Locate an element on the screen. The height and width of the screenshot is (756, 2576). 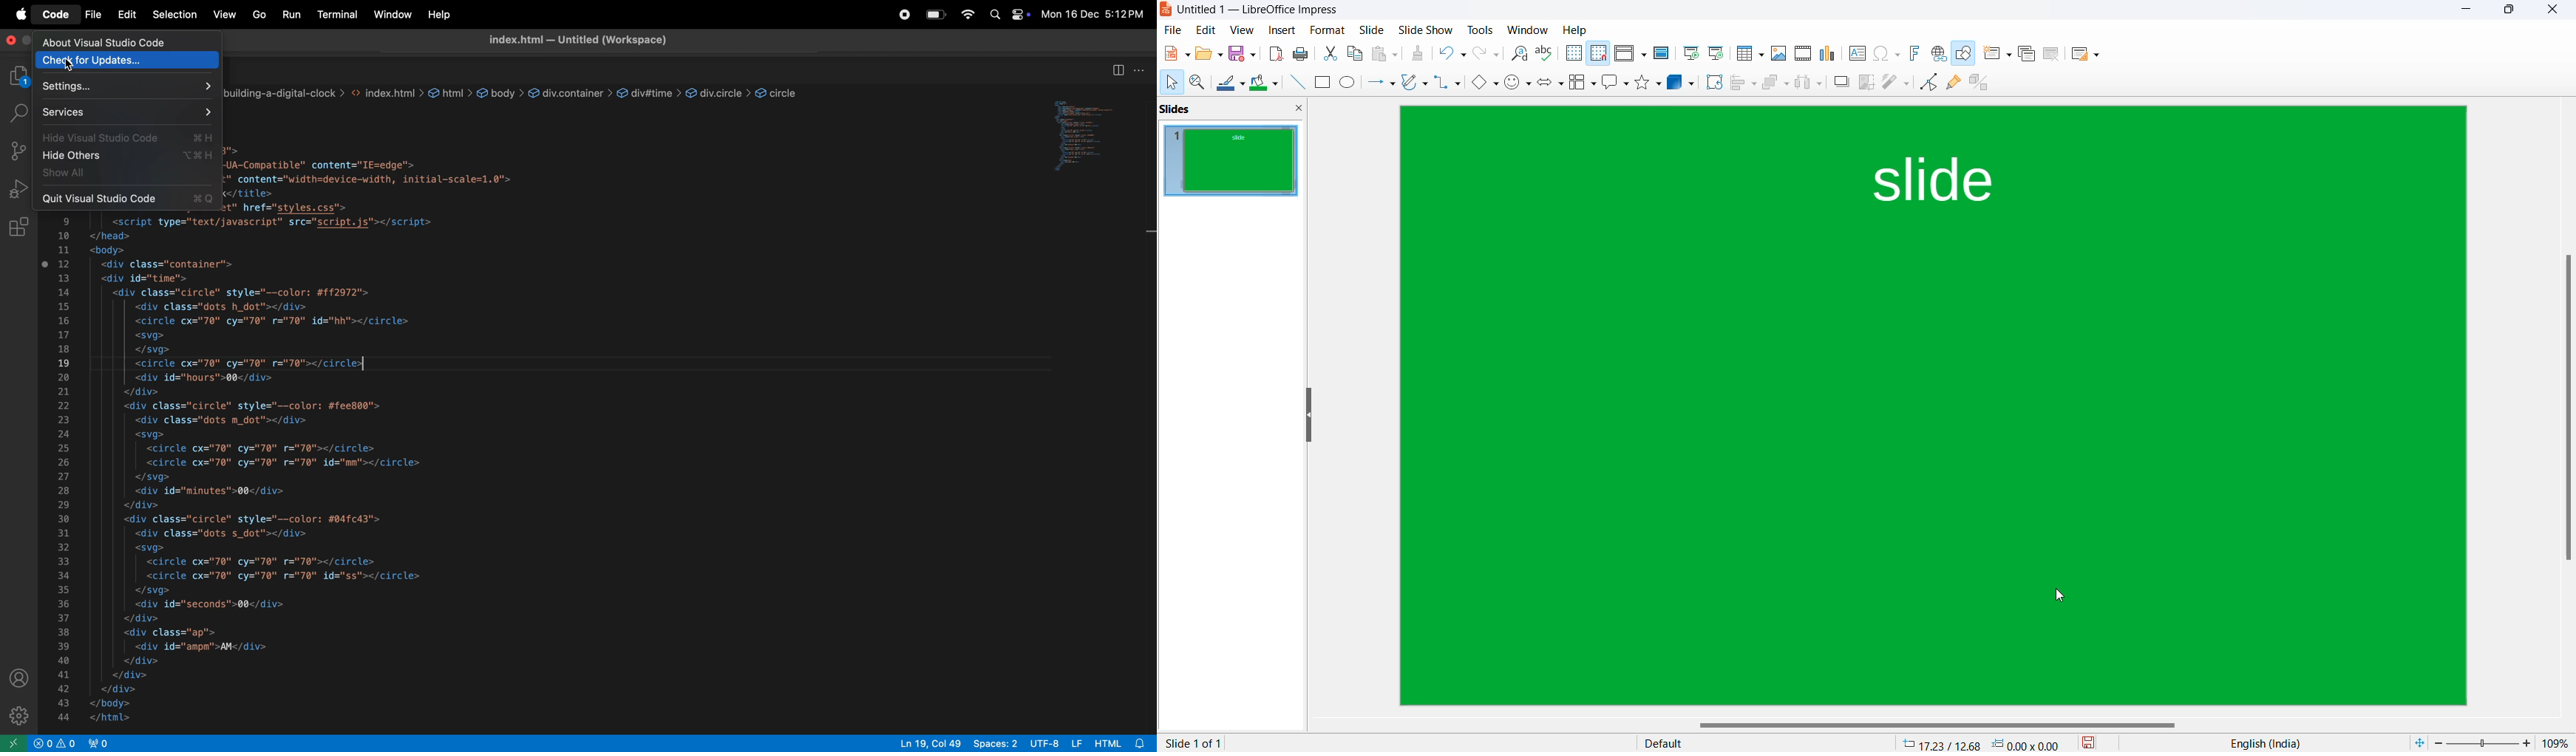
slide is located at coordinates (1373, 30).